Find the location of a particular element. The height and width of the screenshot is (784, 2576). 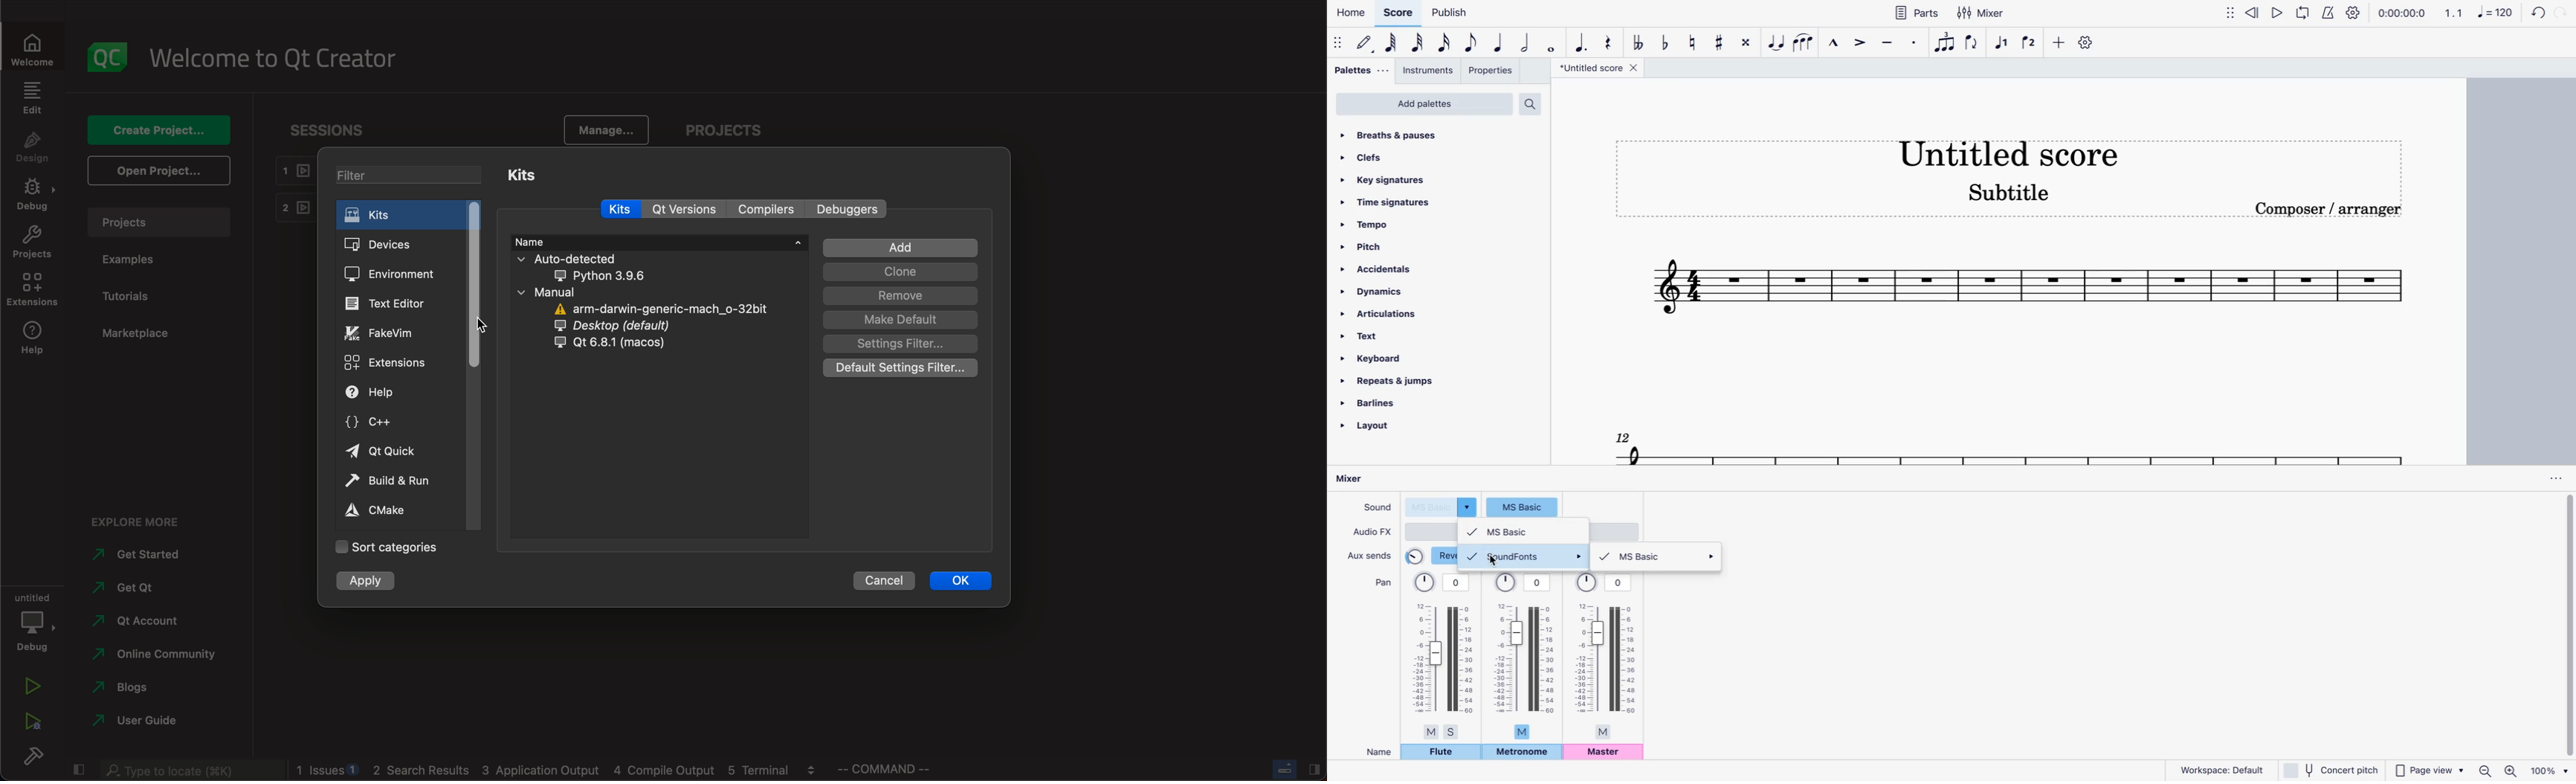

mixer is located at coordinates (1984, 13).